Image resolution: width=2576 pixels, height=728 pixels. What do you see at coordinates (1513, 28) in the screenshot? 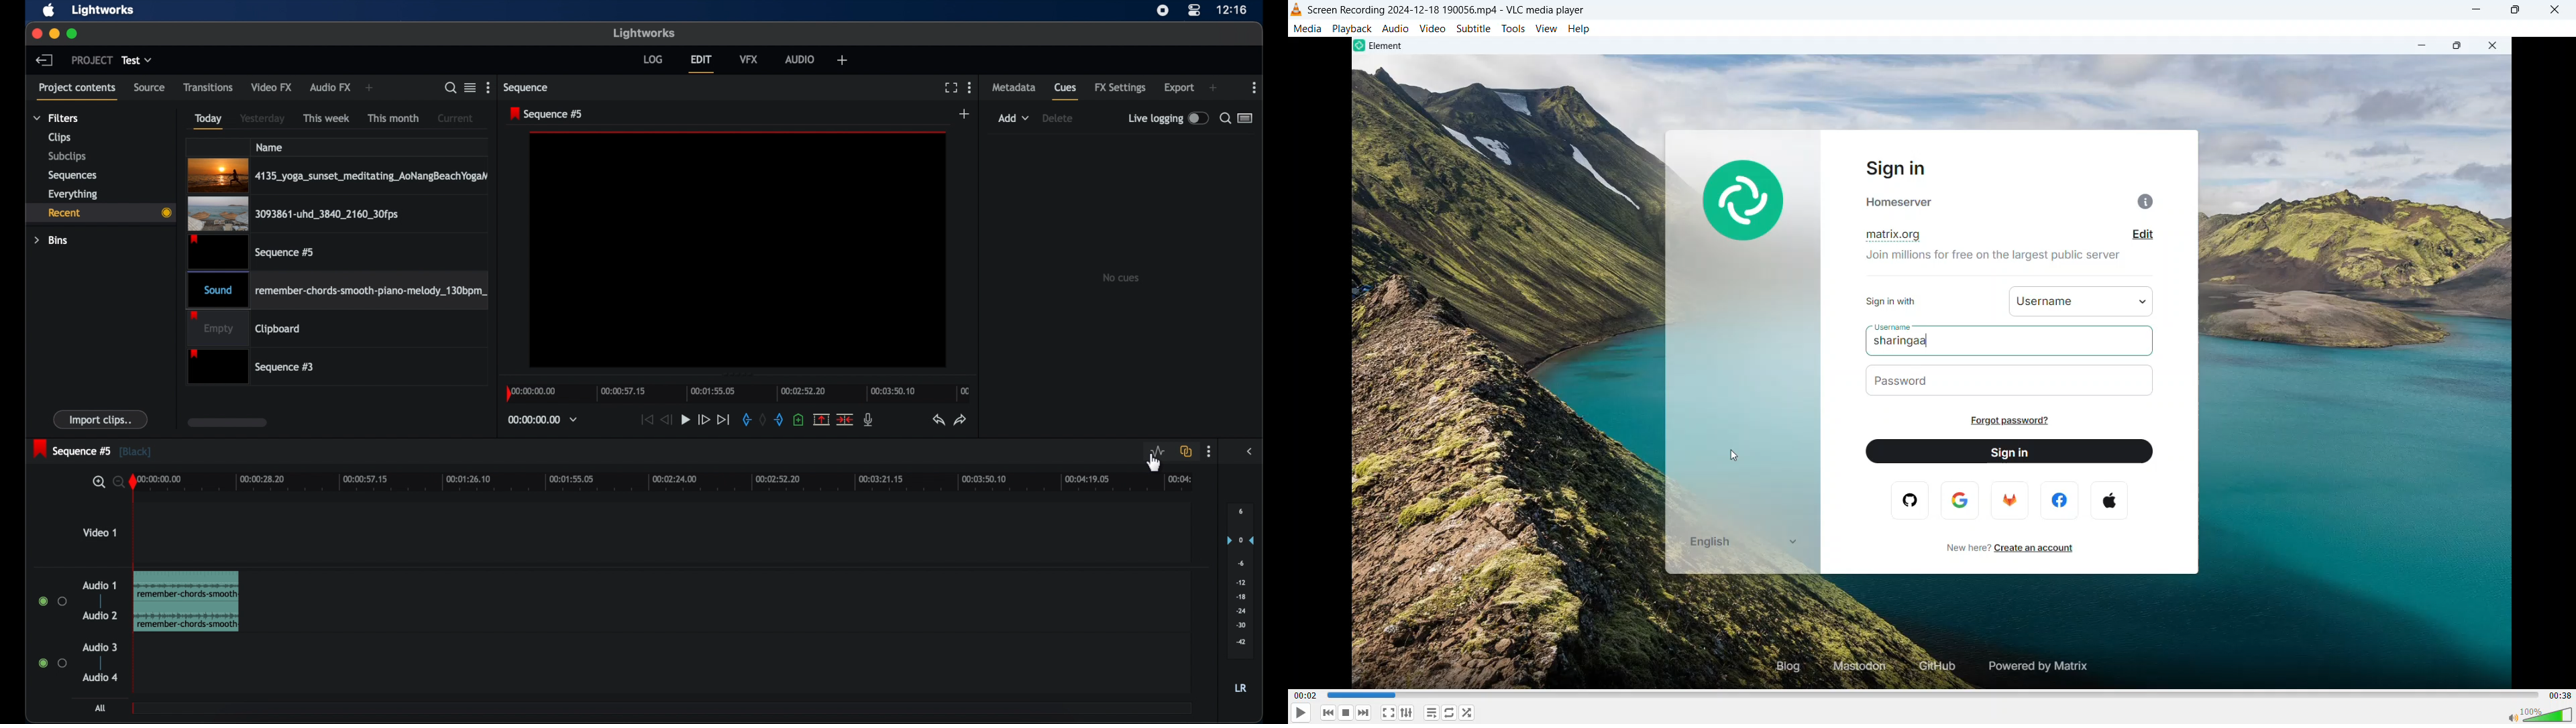
I see `Tools ` at bounding box center [1513, 28].